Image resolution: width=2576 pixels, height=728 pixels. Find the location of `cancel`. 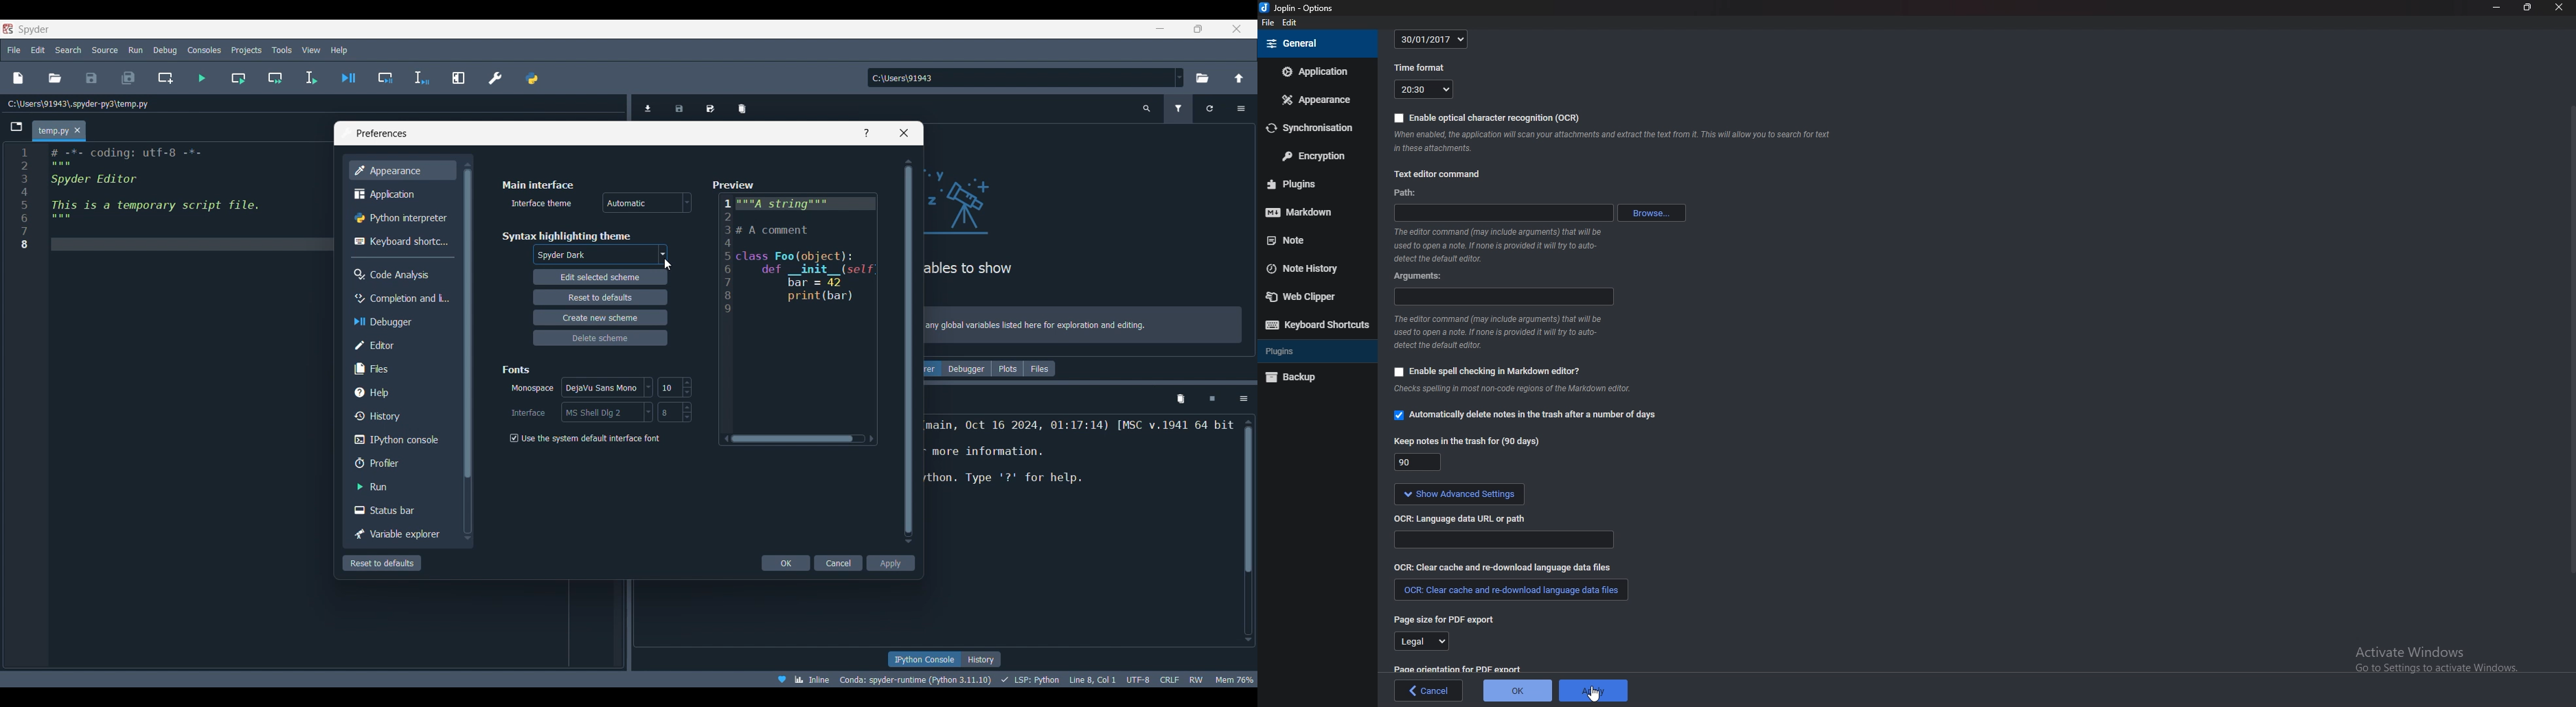

cancel is located at coordinates (1428, 691).